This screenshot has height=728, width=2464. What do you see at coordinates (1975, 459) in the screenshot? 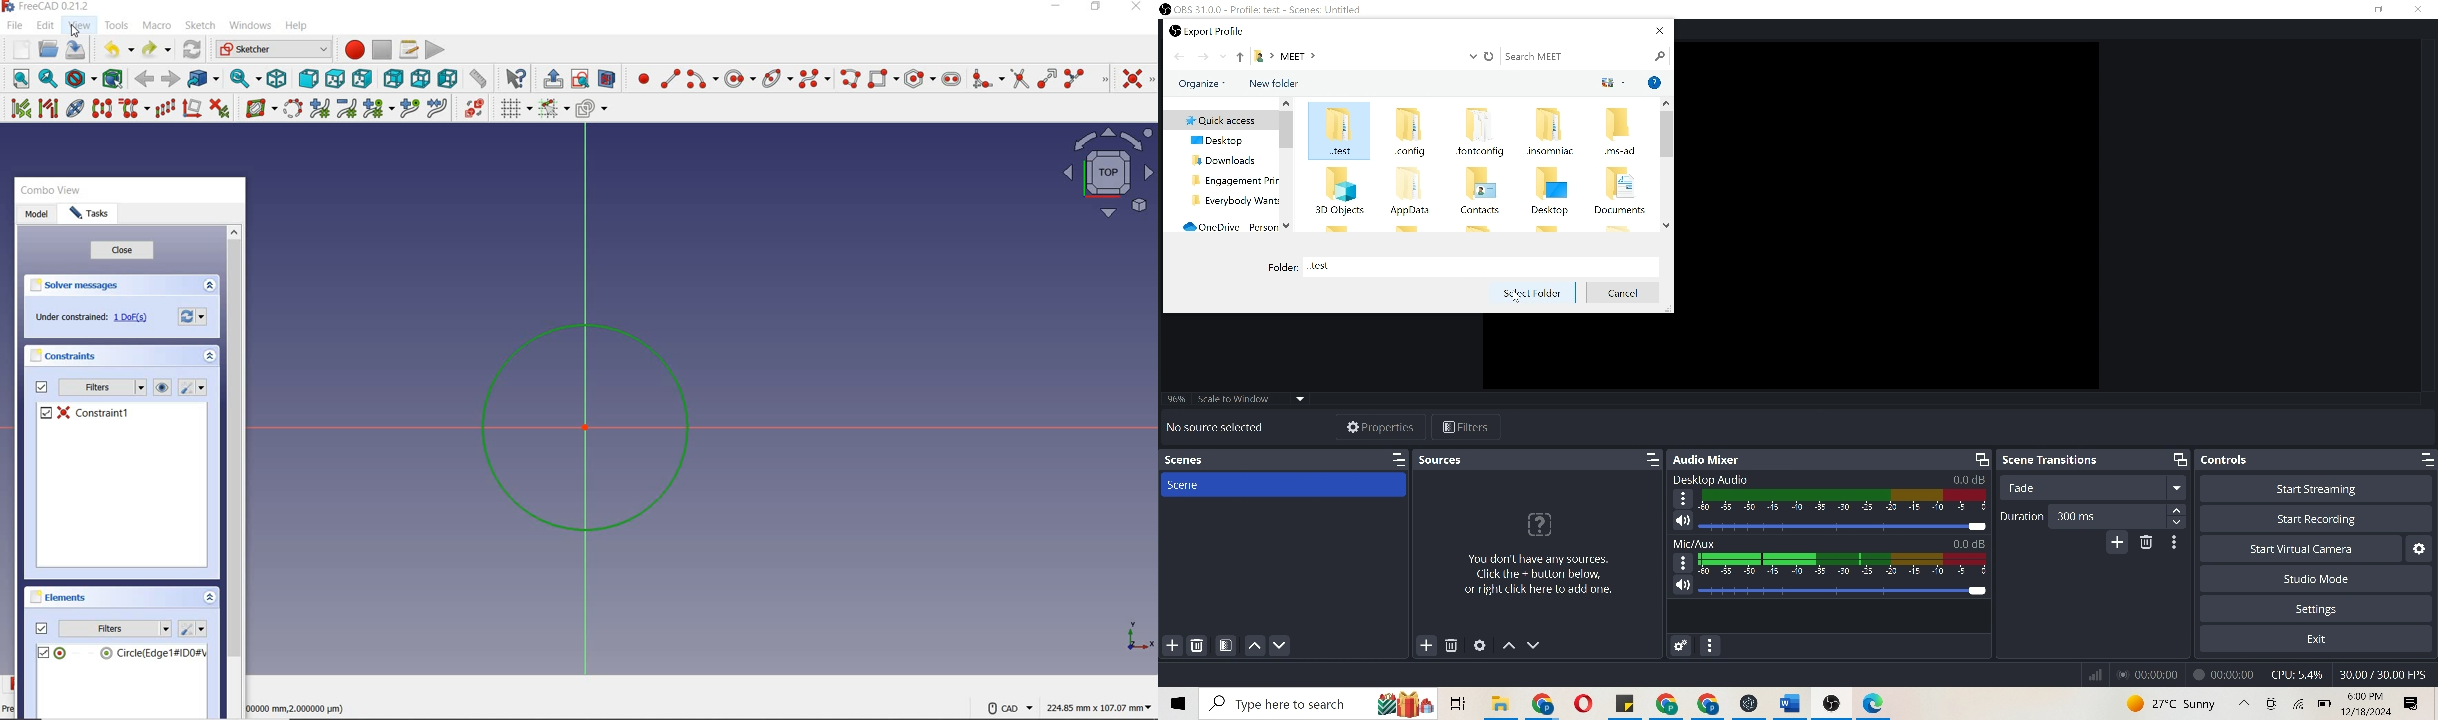
I see `screen resize` at bounding box center [1975, 459].